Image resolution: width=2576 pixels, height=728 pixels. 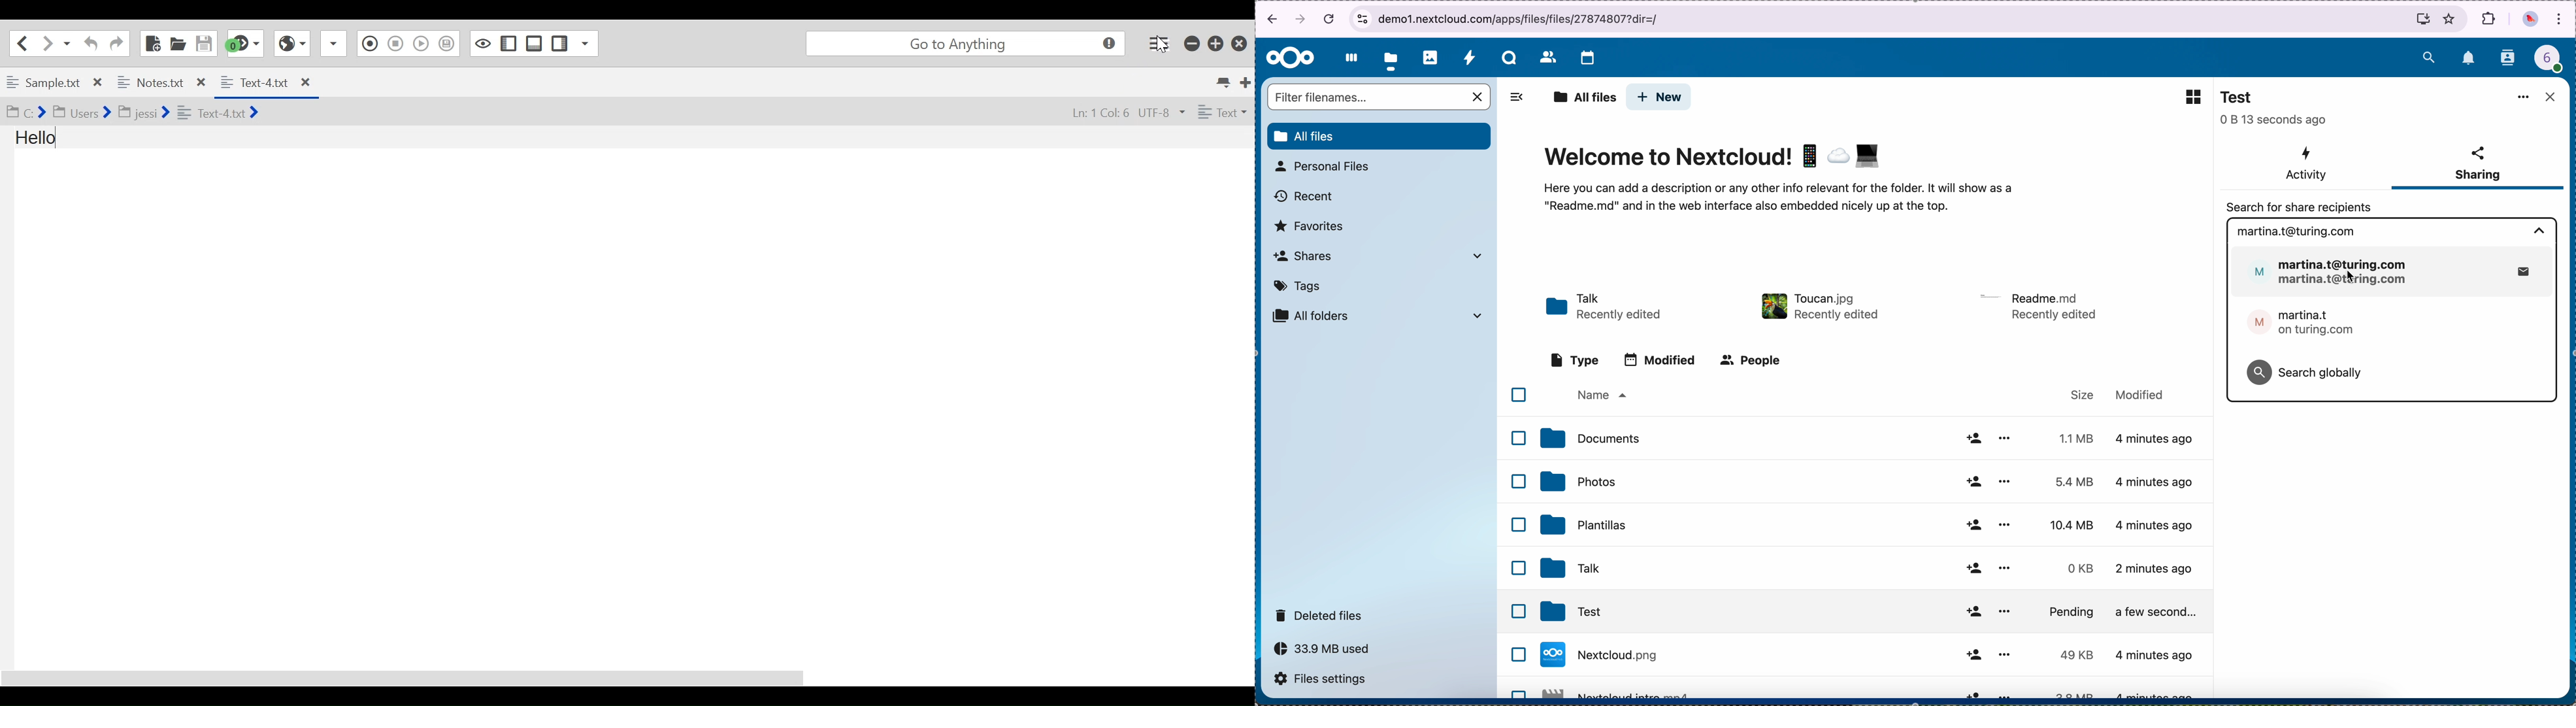 I want to click on photos, so click(x=1431, y=57).